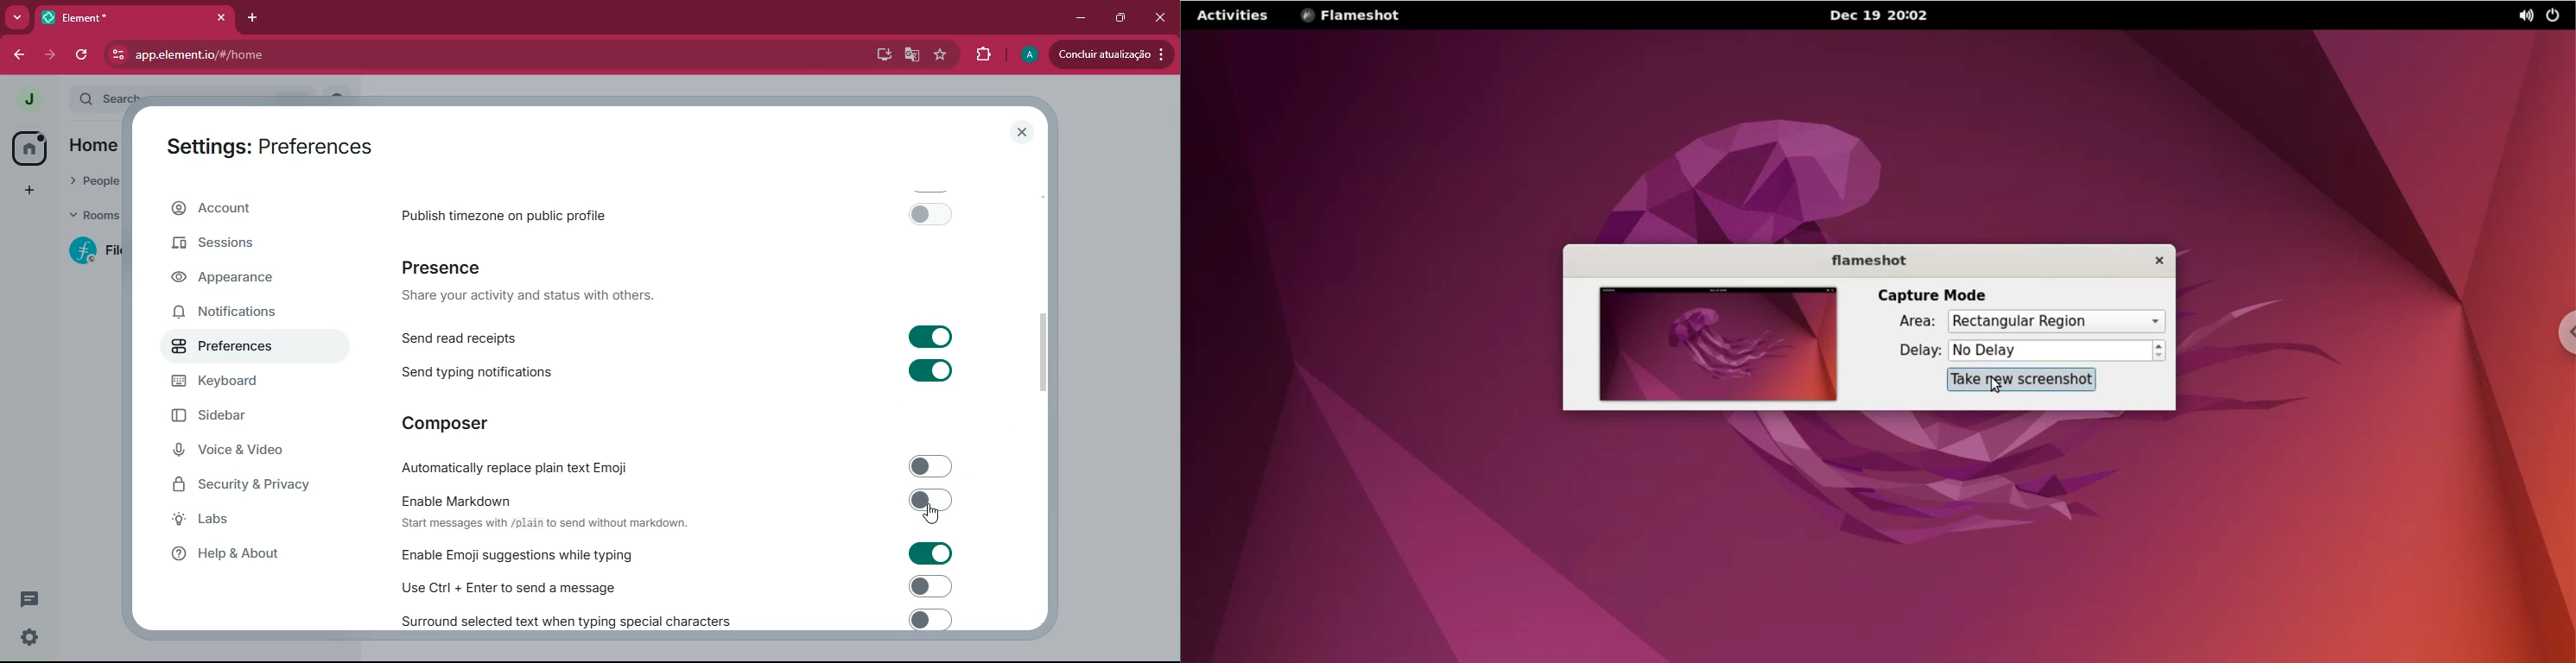  Describe the element at coordinates (1889, 16) in the screenshot. I see `Dec 19 20:02` at that location.